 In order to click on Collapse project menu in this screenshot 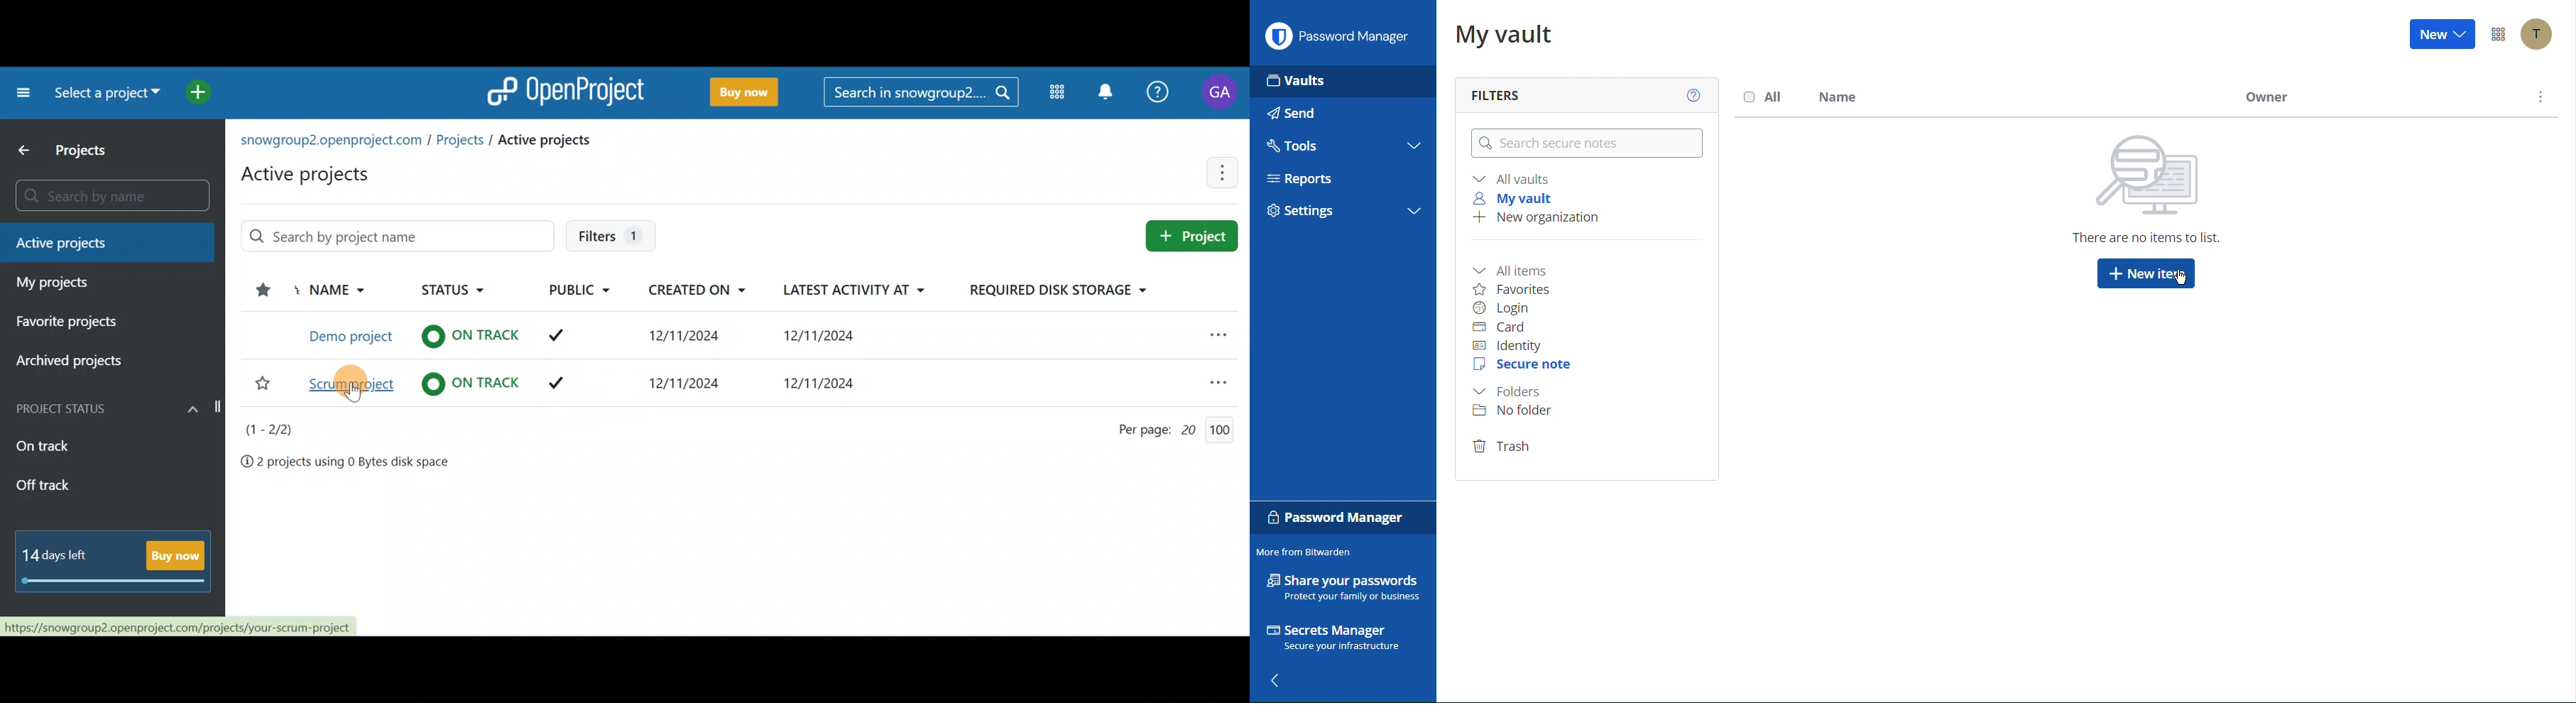, I will do `click(20, 92)`.